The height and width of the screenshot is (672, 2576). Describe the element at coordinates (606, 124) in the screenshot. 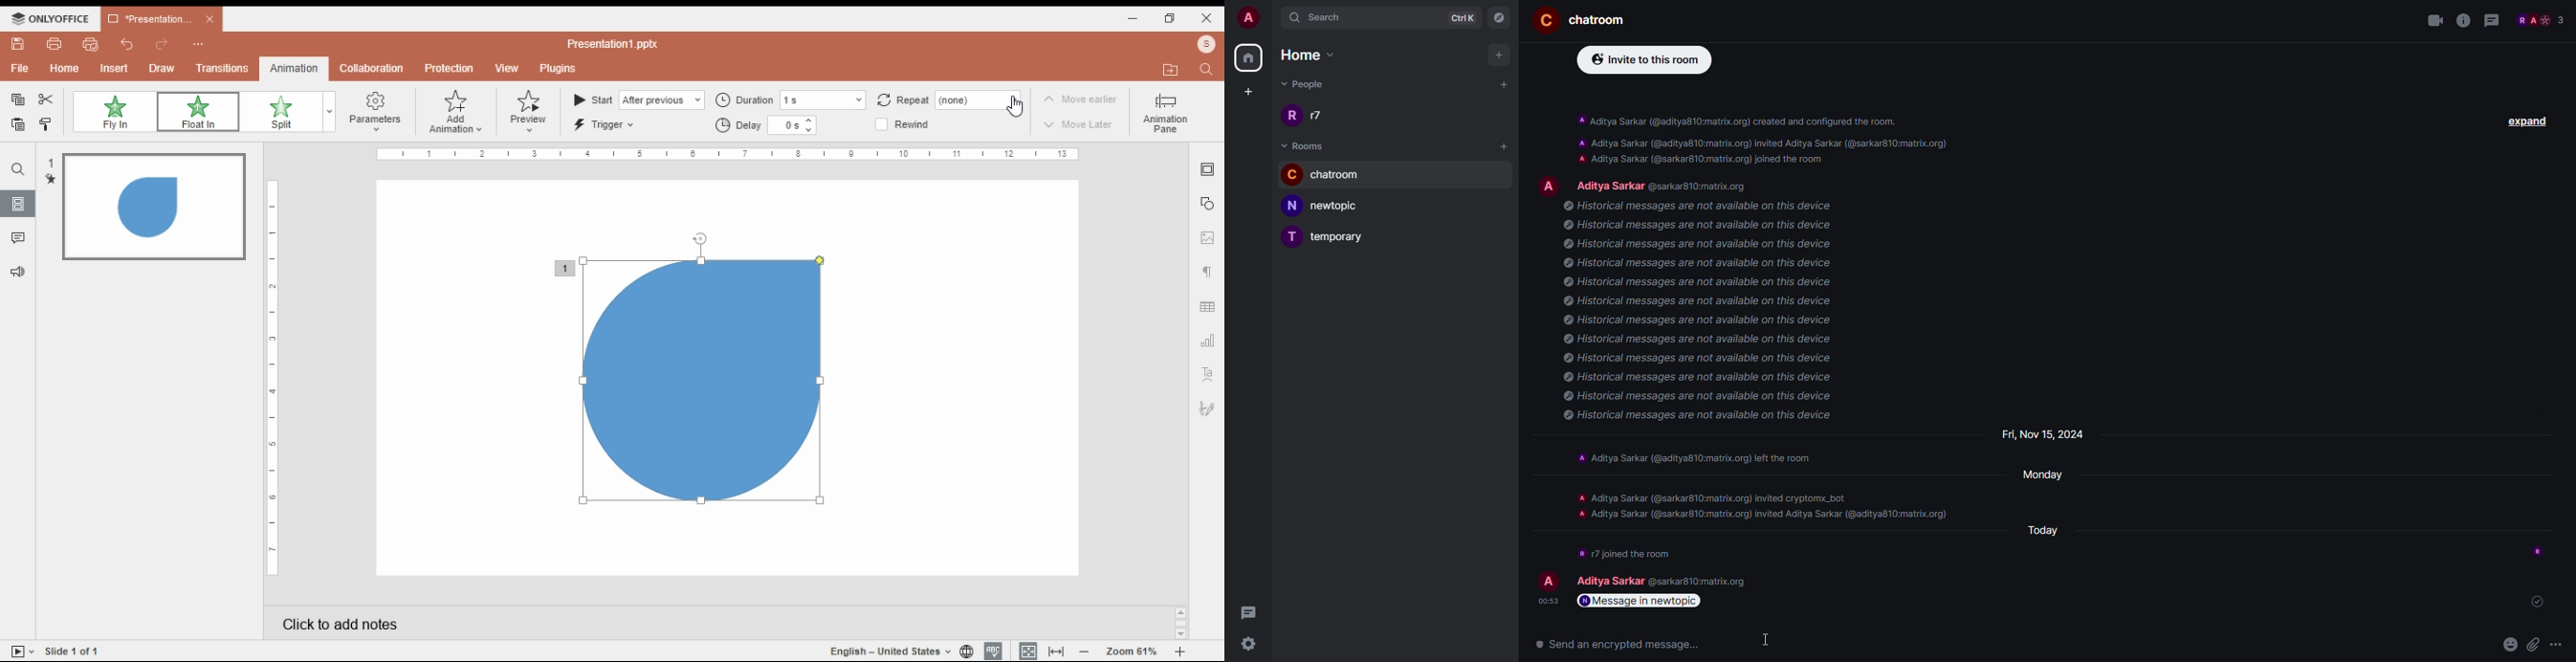

I see `trigger` at that location.